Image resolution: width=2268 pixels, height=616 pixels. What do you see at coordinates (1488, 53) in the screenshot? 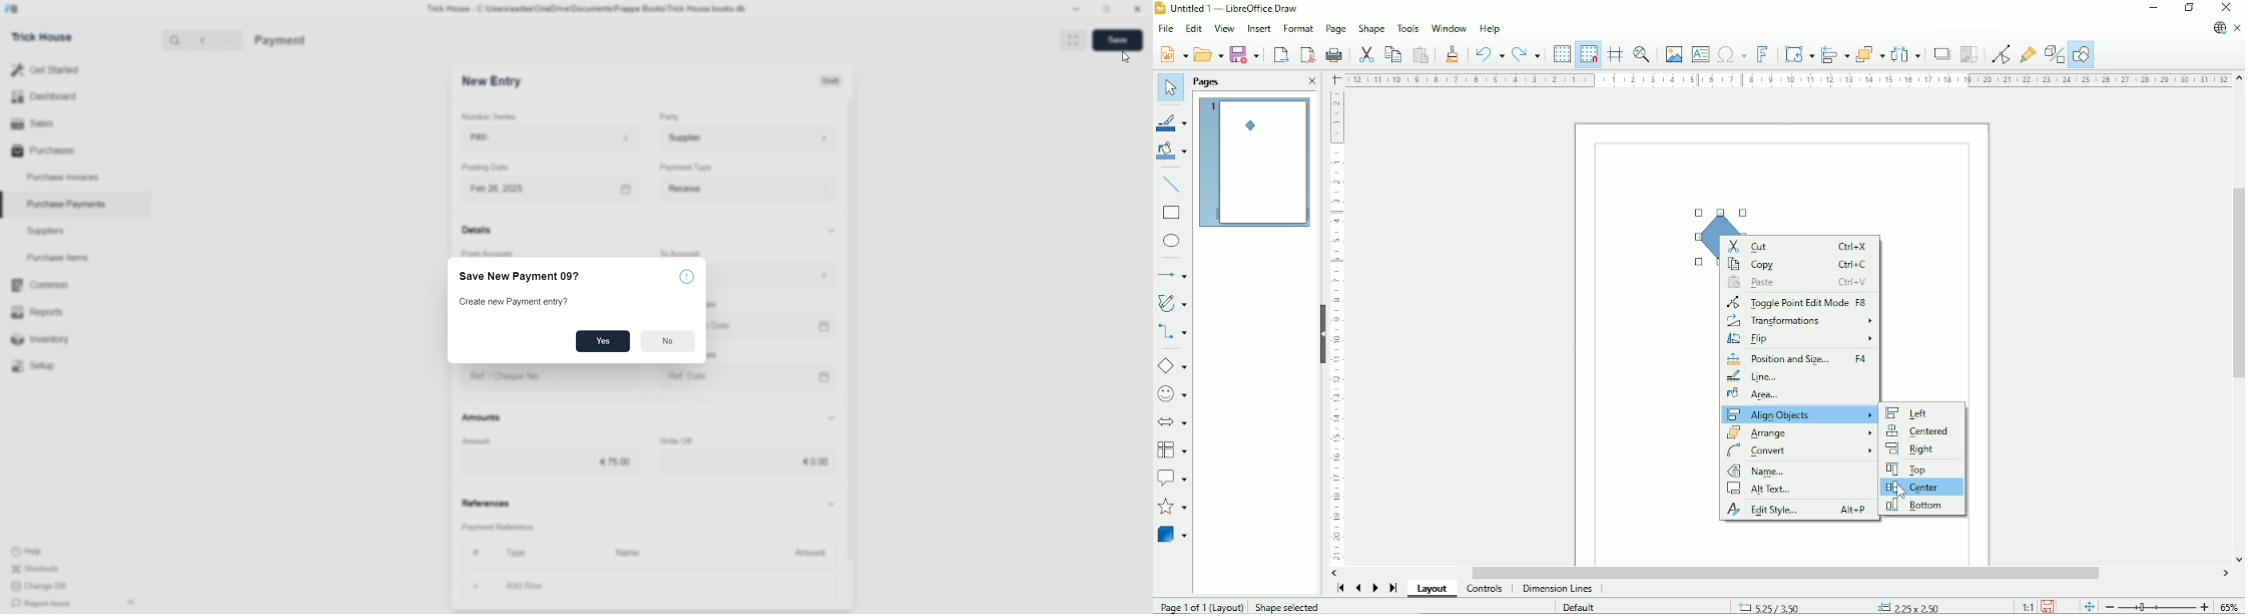
I see `Undo` at bounding box center [1488, 53].